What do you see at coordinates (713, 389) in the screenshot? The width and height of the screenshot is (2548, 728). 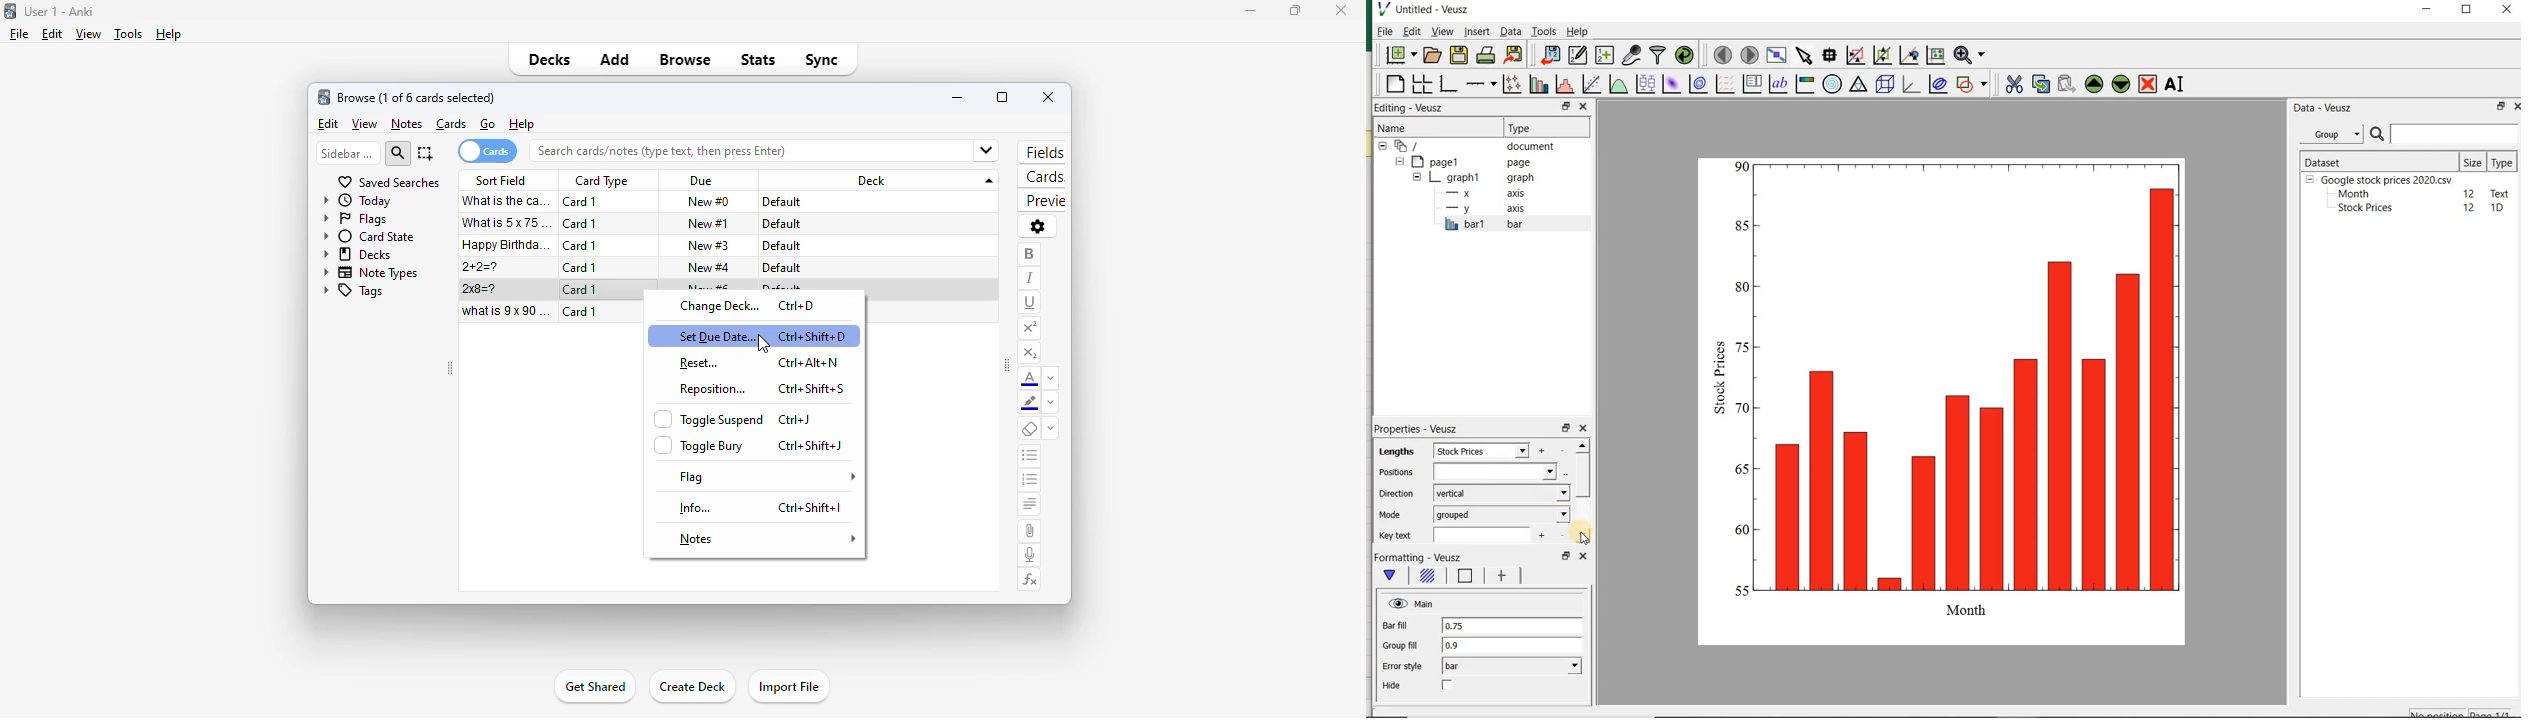 I see `reposition` at bounding box center [713, 389].